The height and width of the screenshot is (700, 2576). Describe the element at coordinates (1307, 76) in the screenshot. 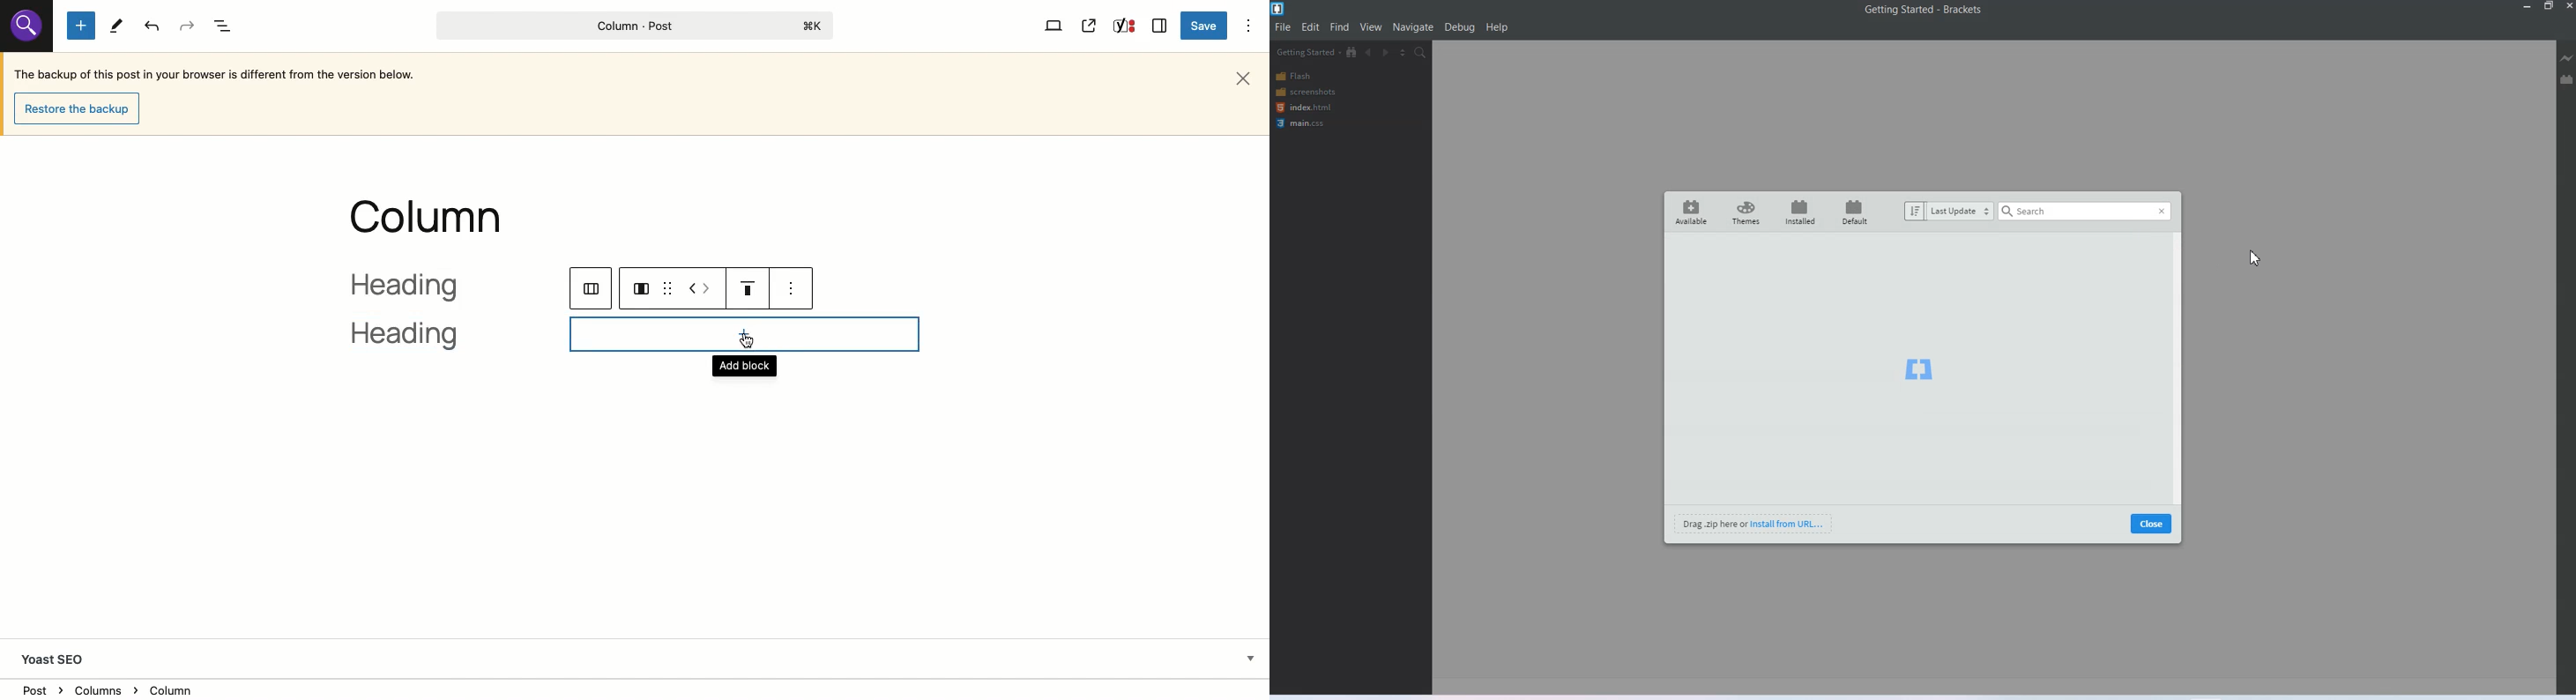

I see `Flash` at that location.